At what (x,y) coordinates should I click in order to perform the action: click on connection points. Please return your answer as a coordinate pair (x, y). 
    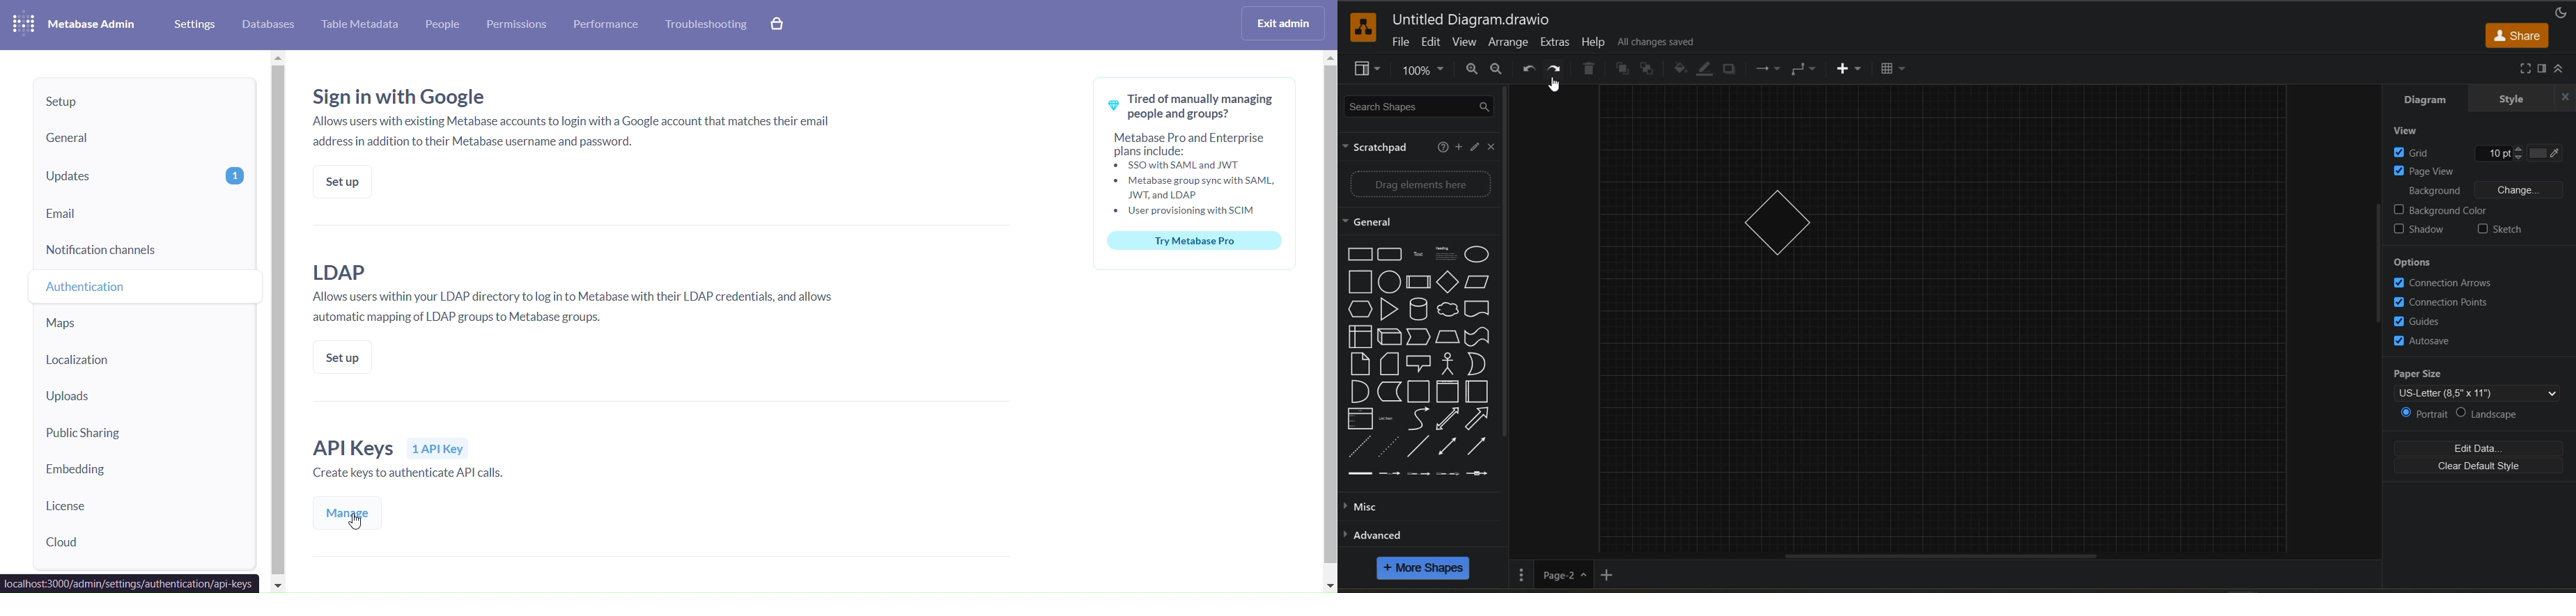
    Looking at the image, I should click on (2441, 303).